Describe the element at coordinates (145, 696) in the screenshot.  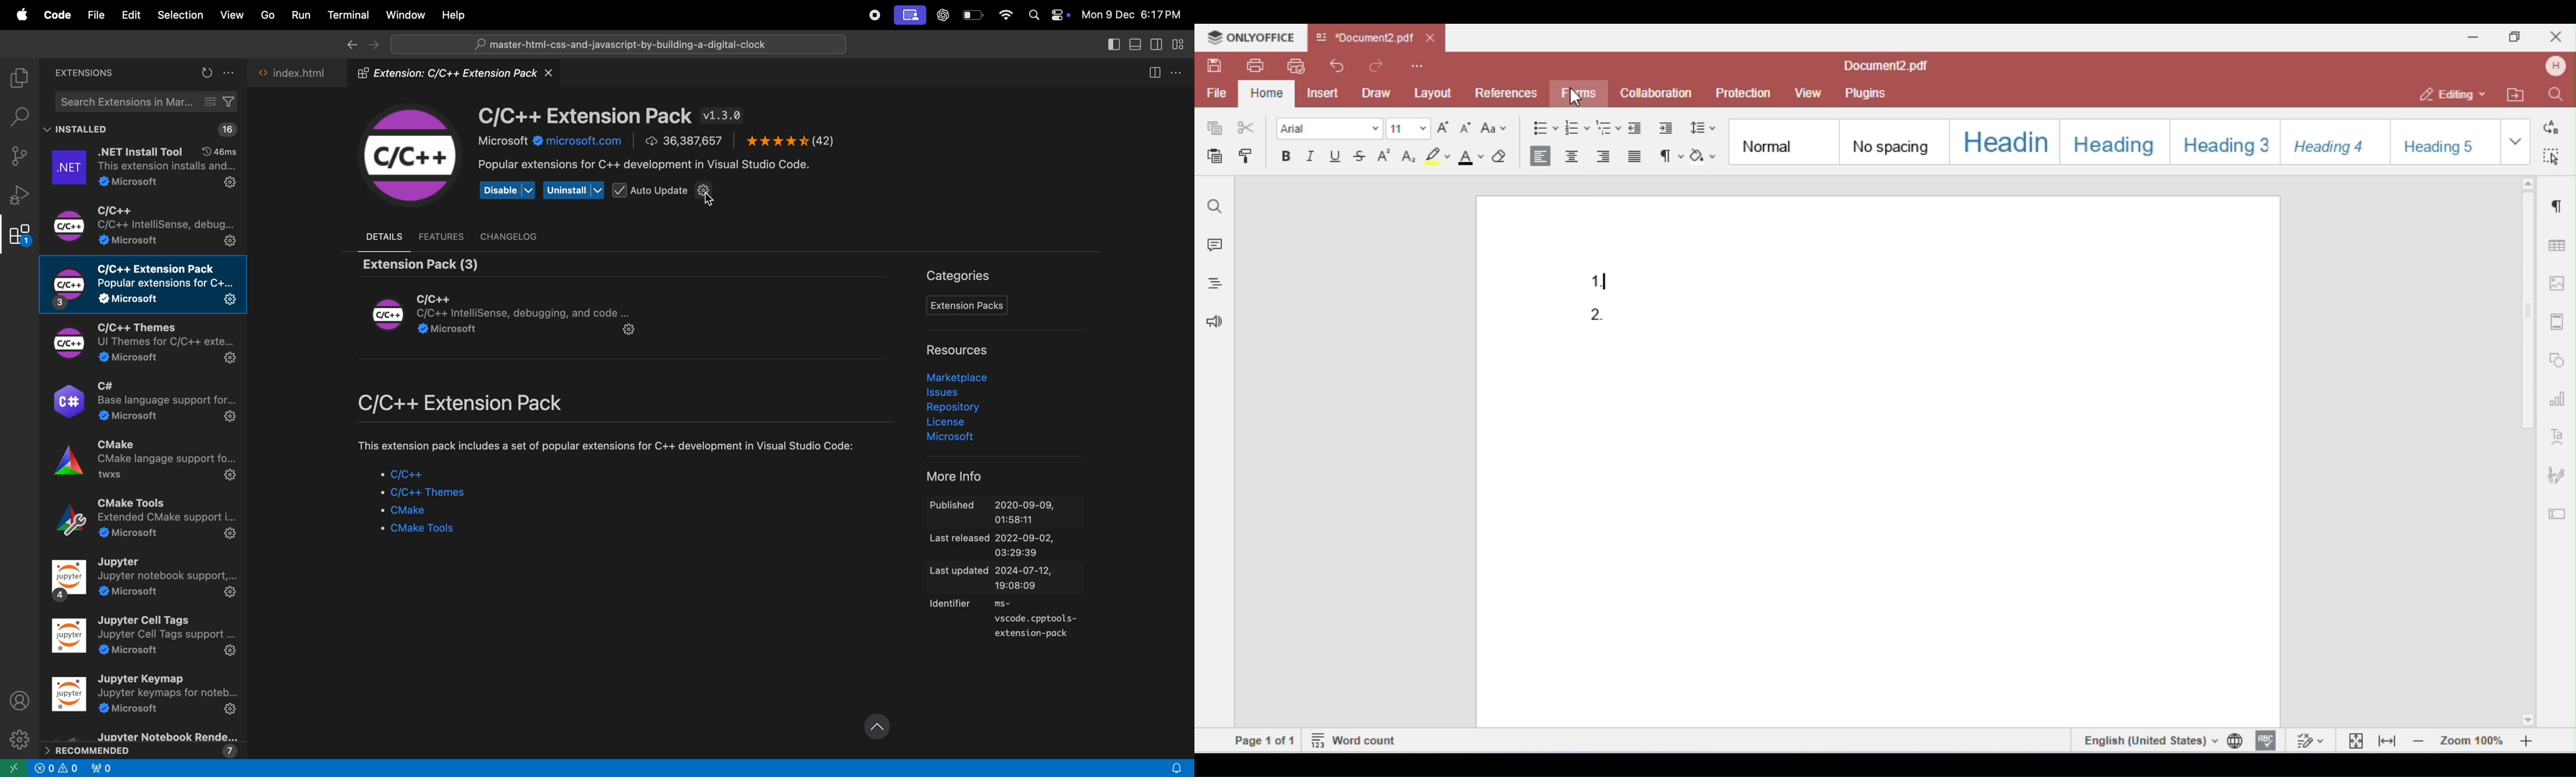
I see `jupyter key map extensions` at that location.